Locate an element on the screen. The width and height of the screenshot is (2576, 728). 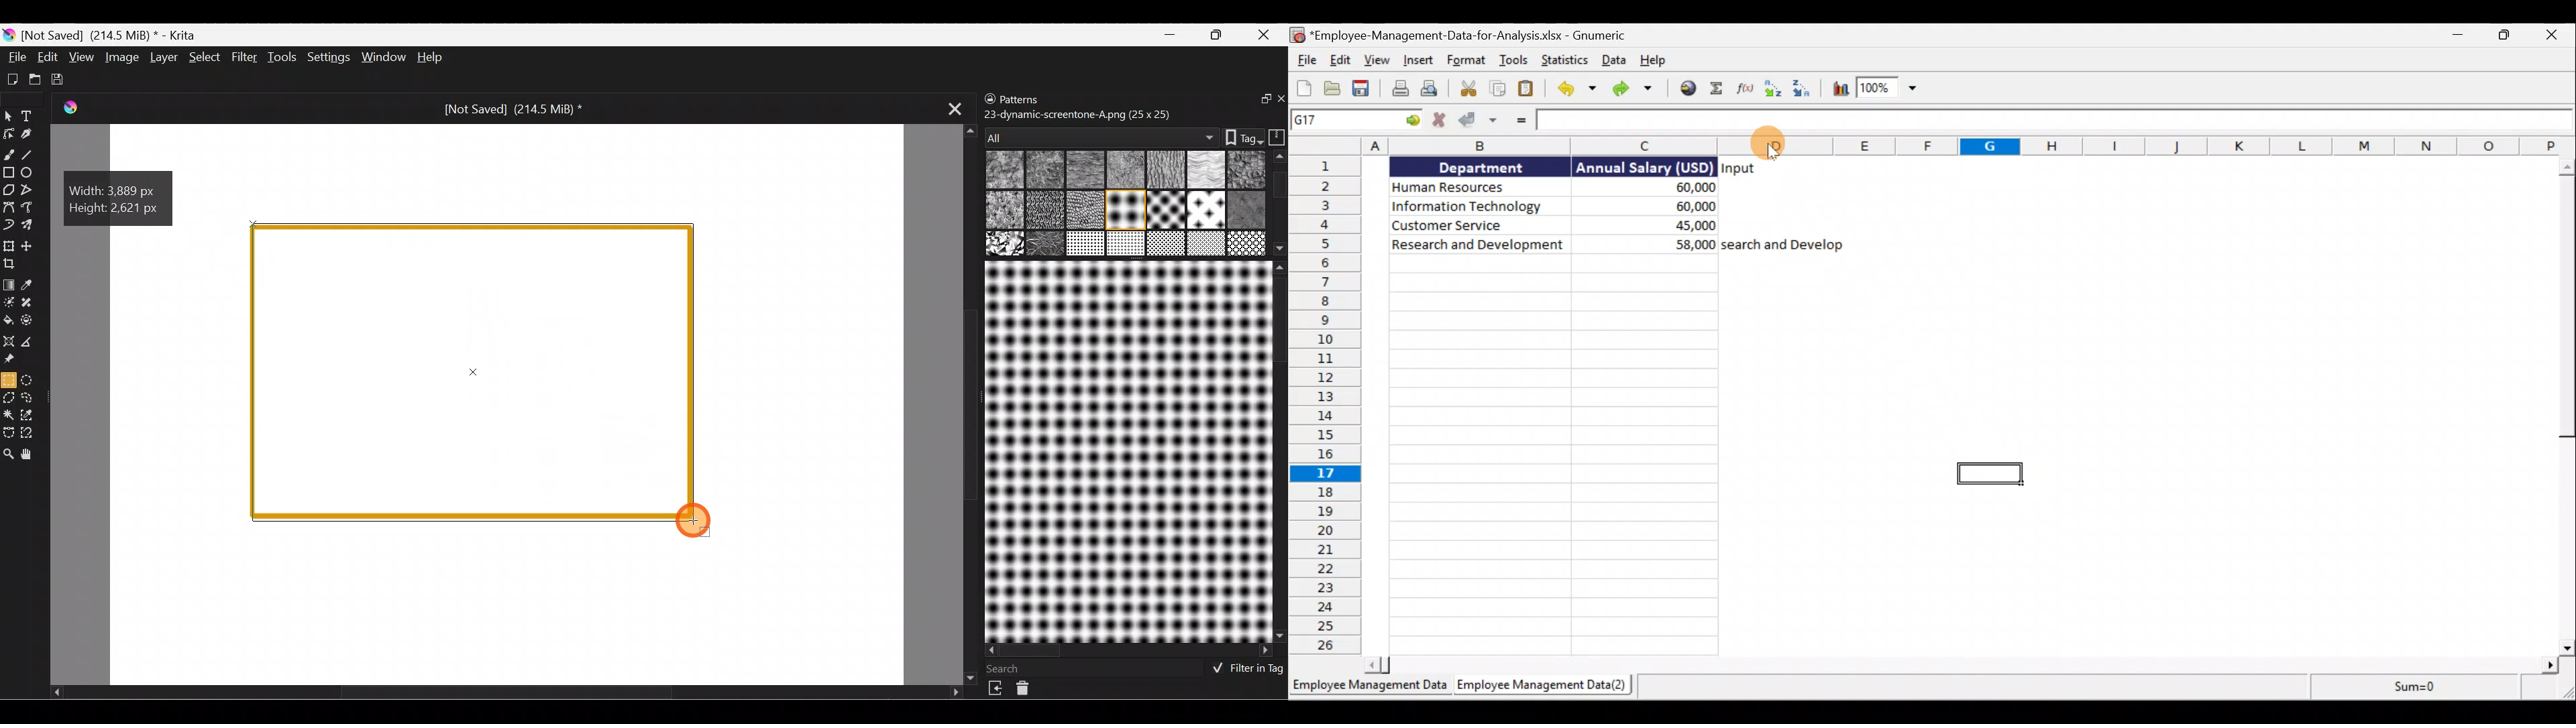
Preview is located at coordinates (1126, 451).